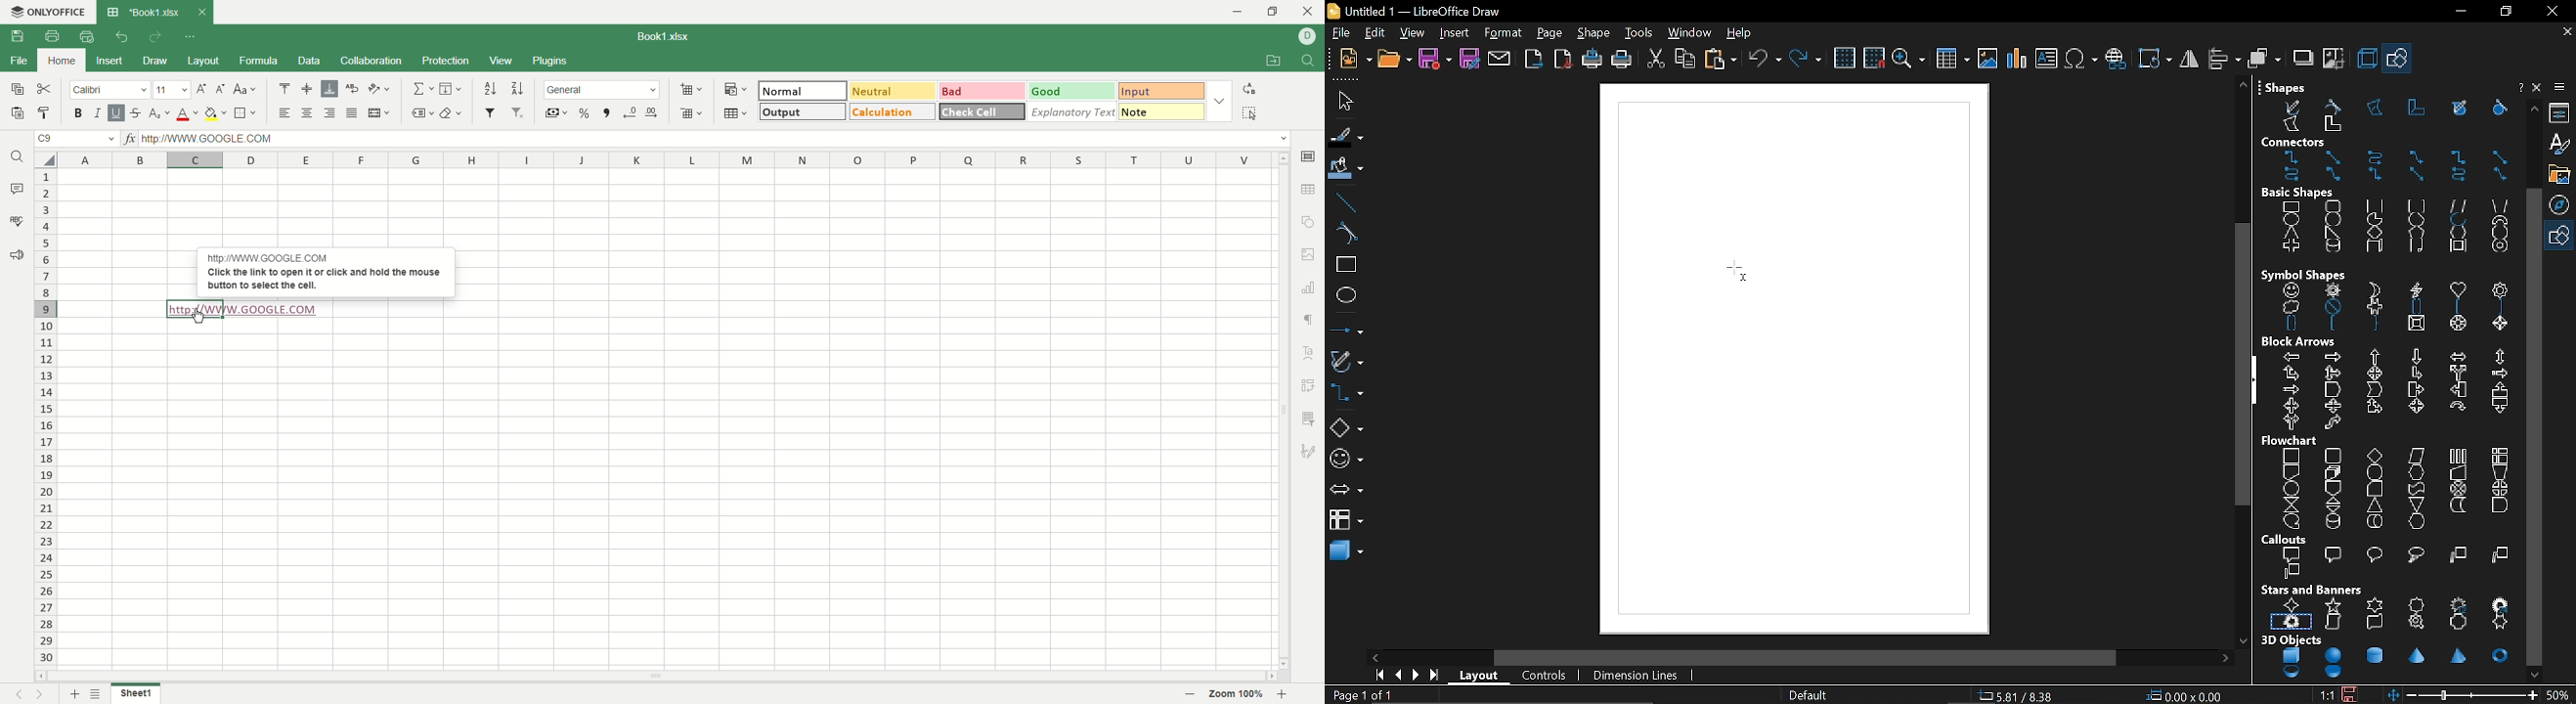 The height and width of the screenshot is (728, 2576). What do you see at coordinates (1847, 59) in the screenshot?
I see `grid` at bounding box center [1847, 59].